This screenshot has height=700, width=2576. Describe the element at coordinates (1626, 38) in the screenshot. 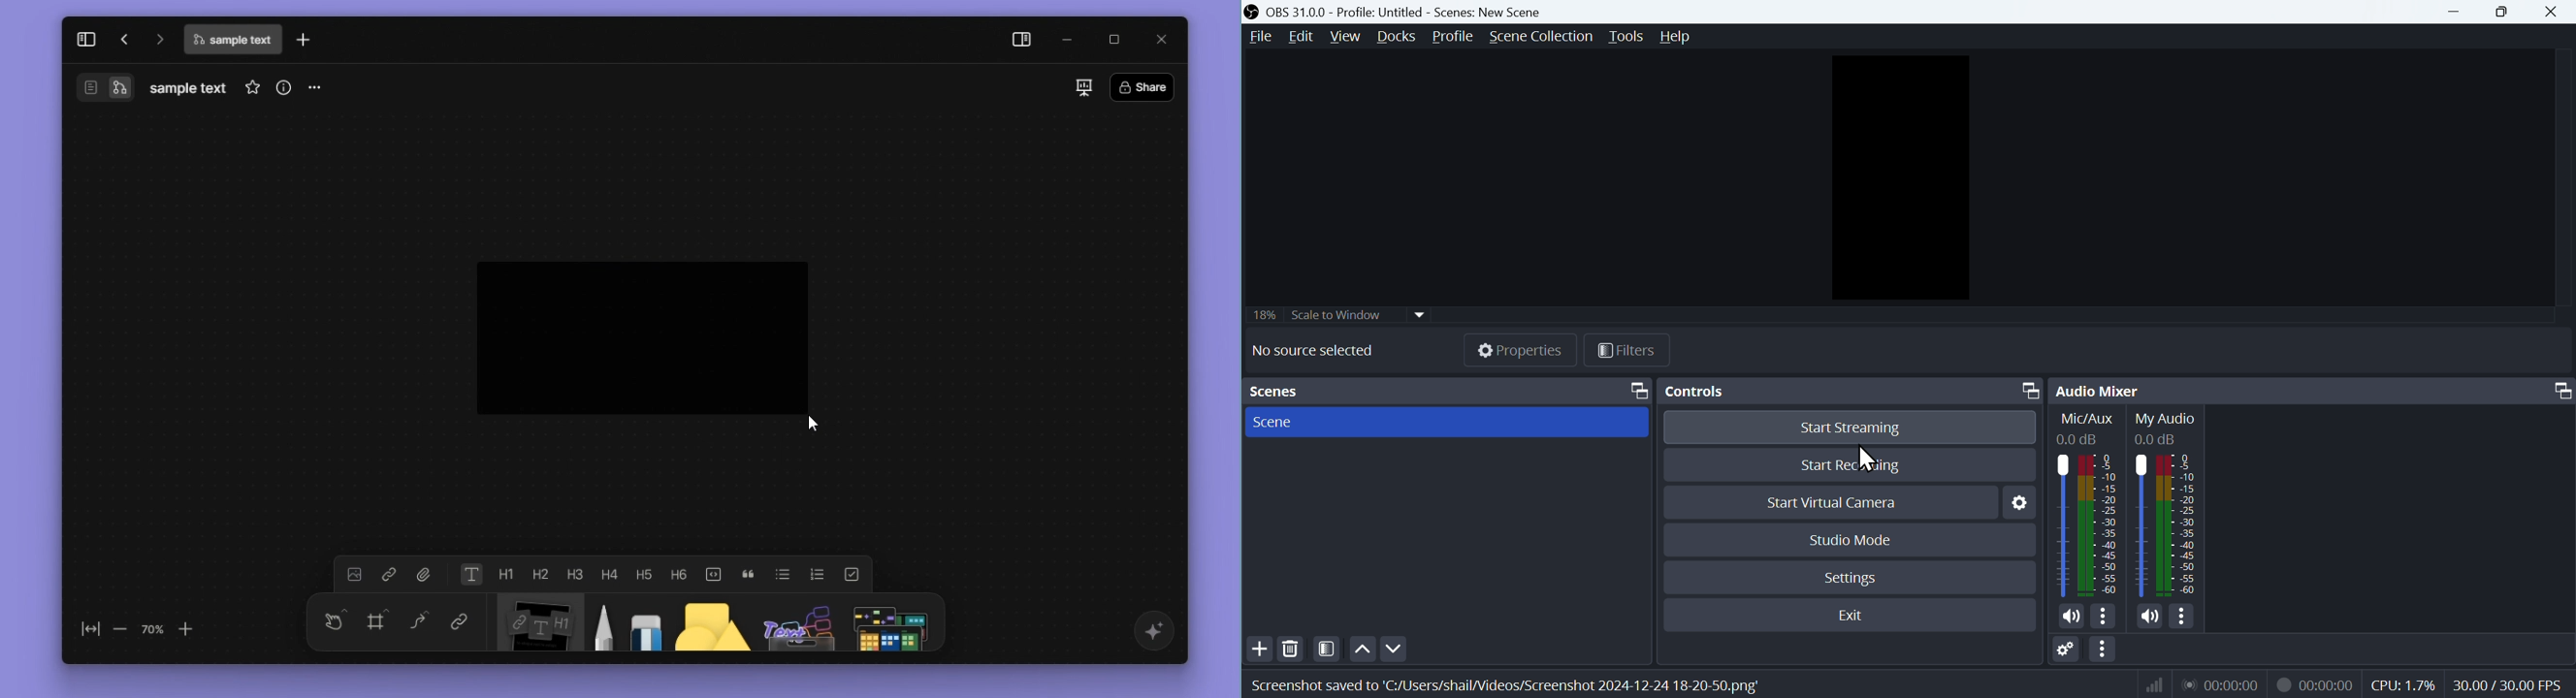

I see `Tools` at that location.